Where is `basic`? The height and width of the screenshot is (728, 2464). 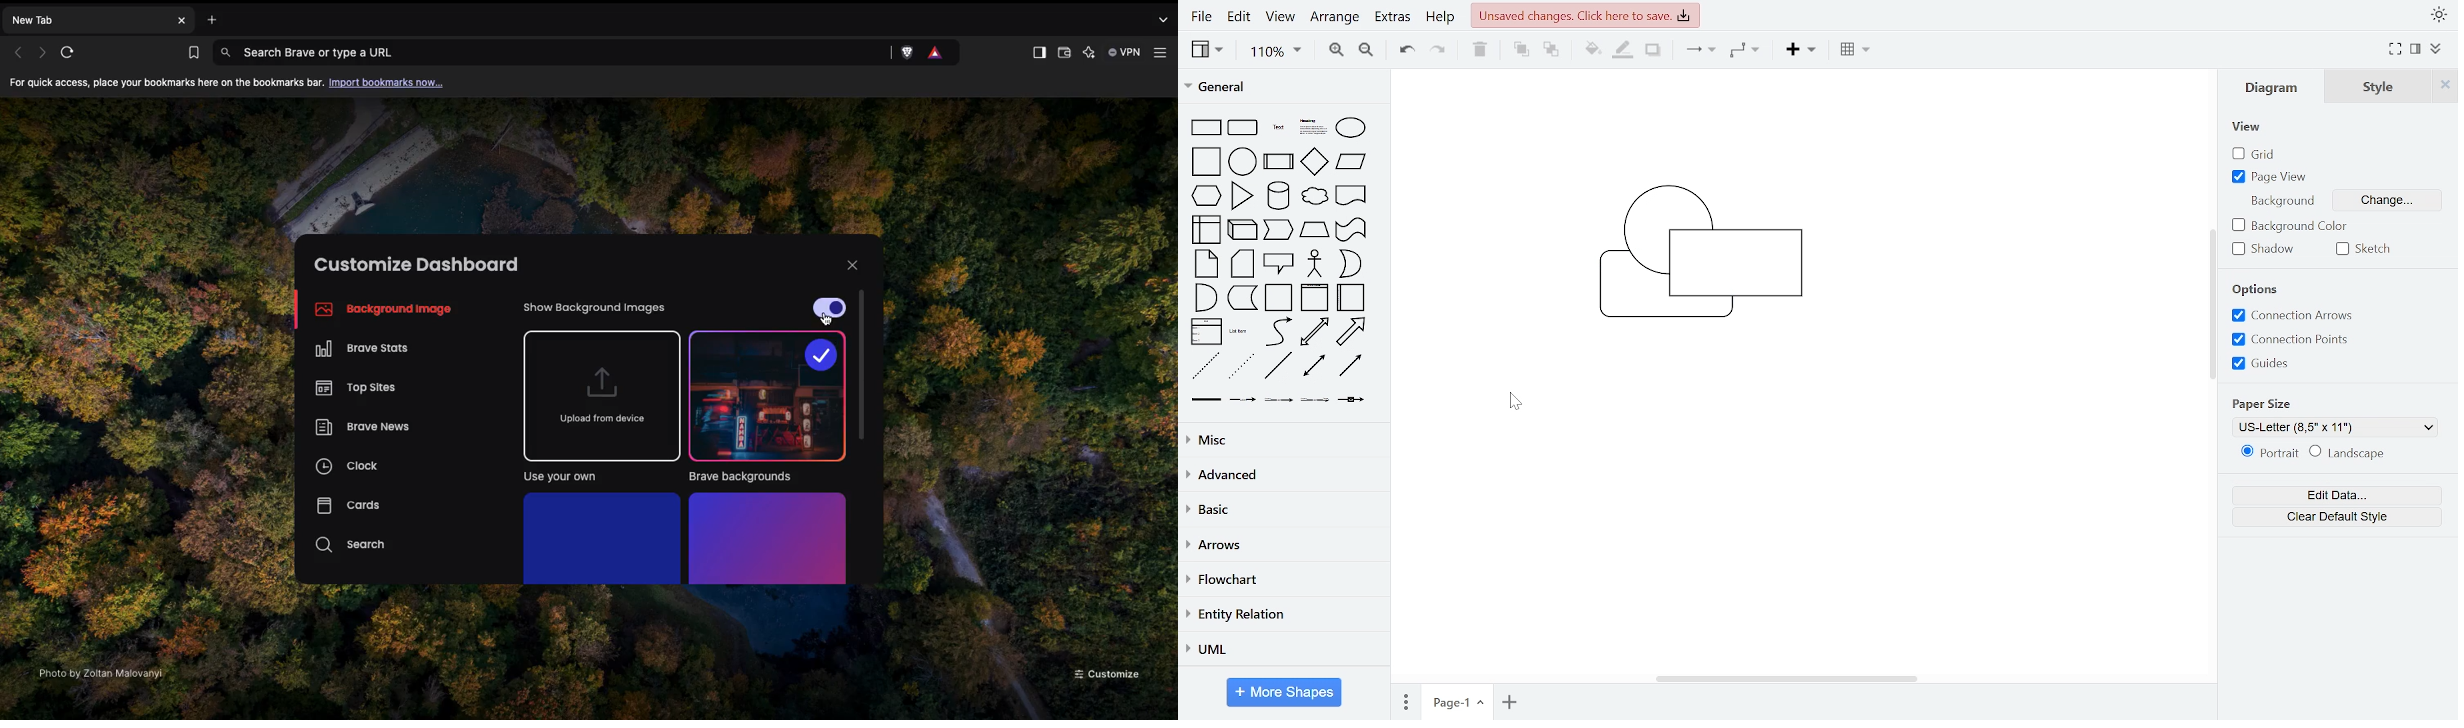 basic is located at coordinates (1284, 509).